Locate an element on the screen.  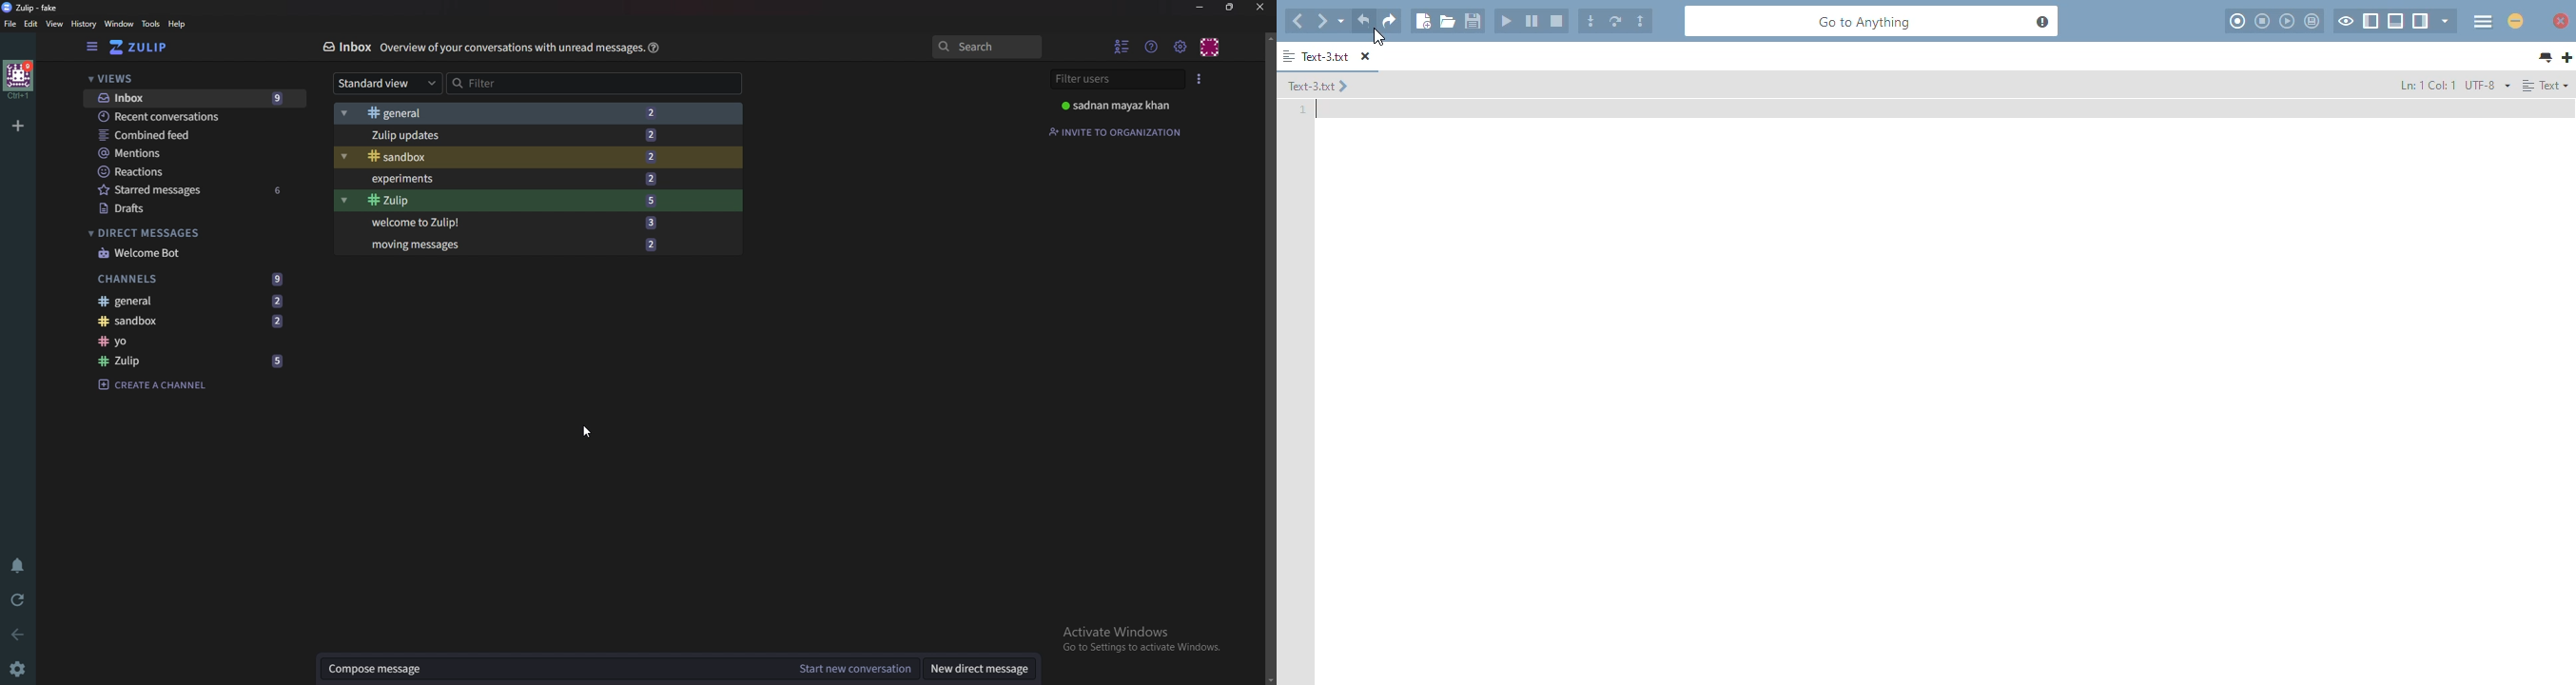
New direct messages is located at coordinates (980, 670).